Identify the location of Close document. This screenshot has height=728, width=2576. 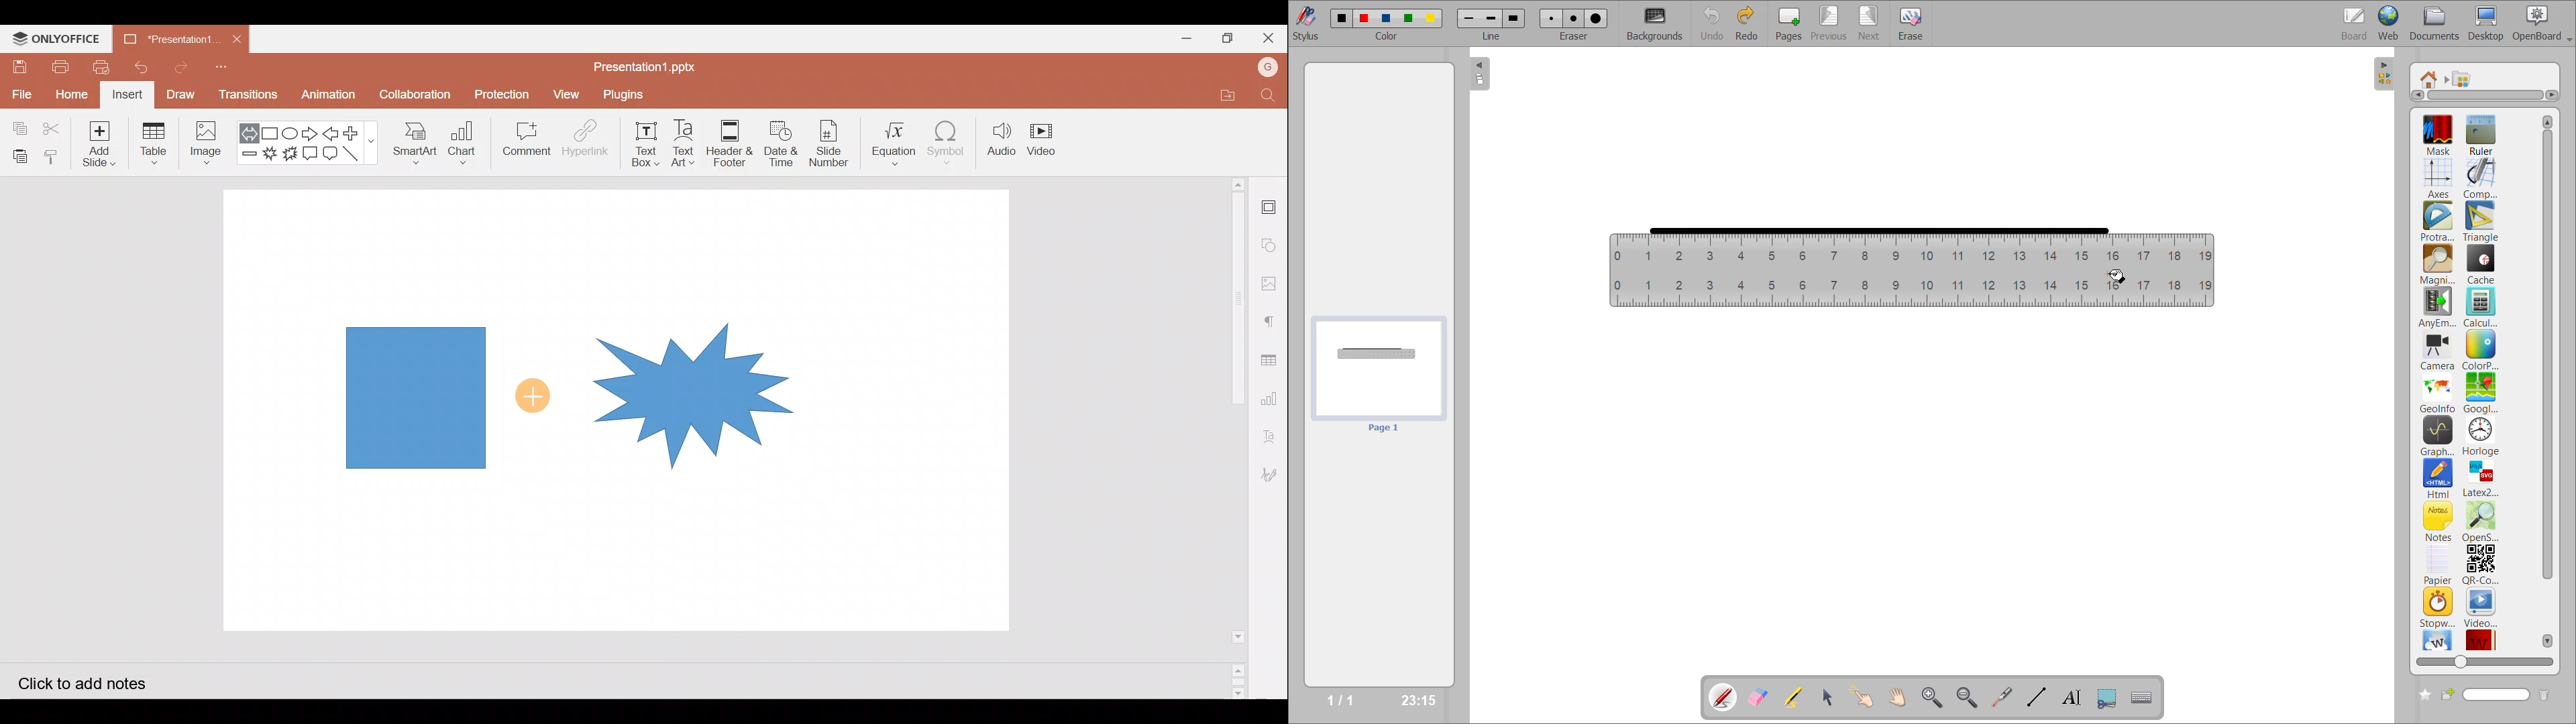
(234, 39).